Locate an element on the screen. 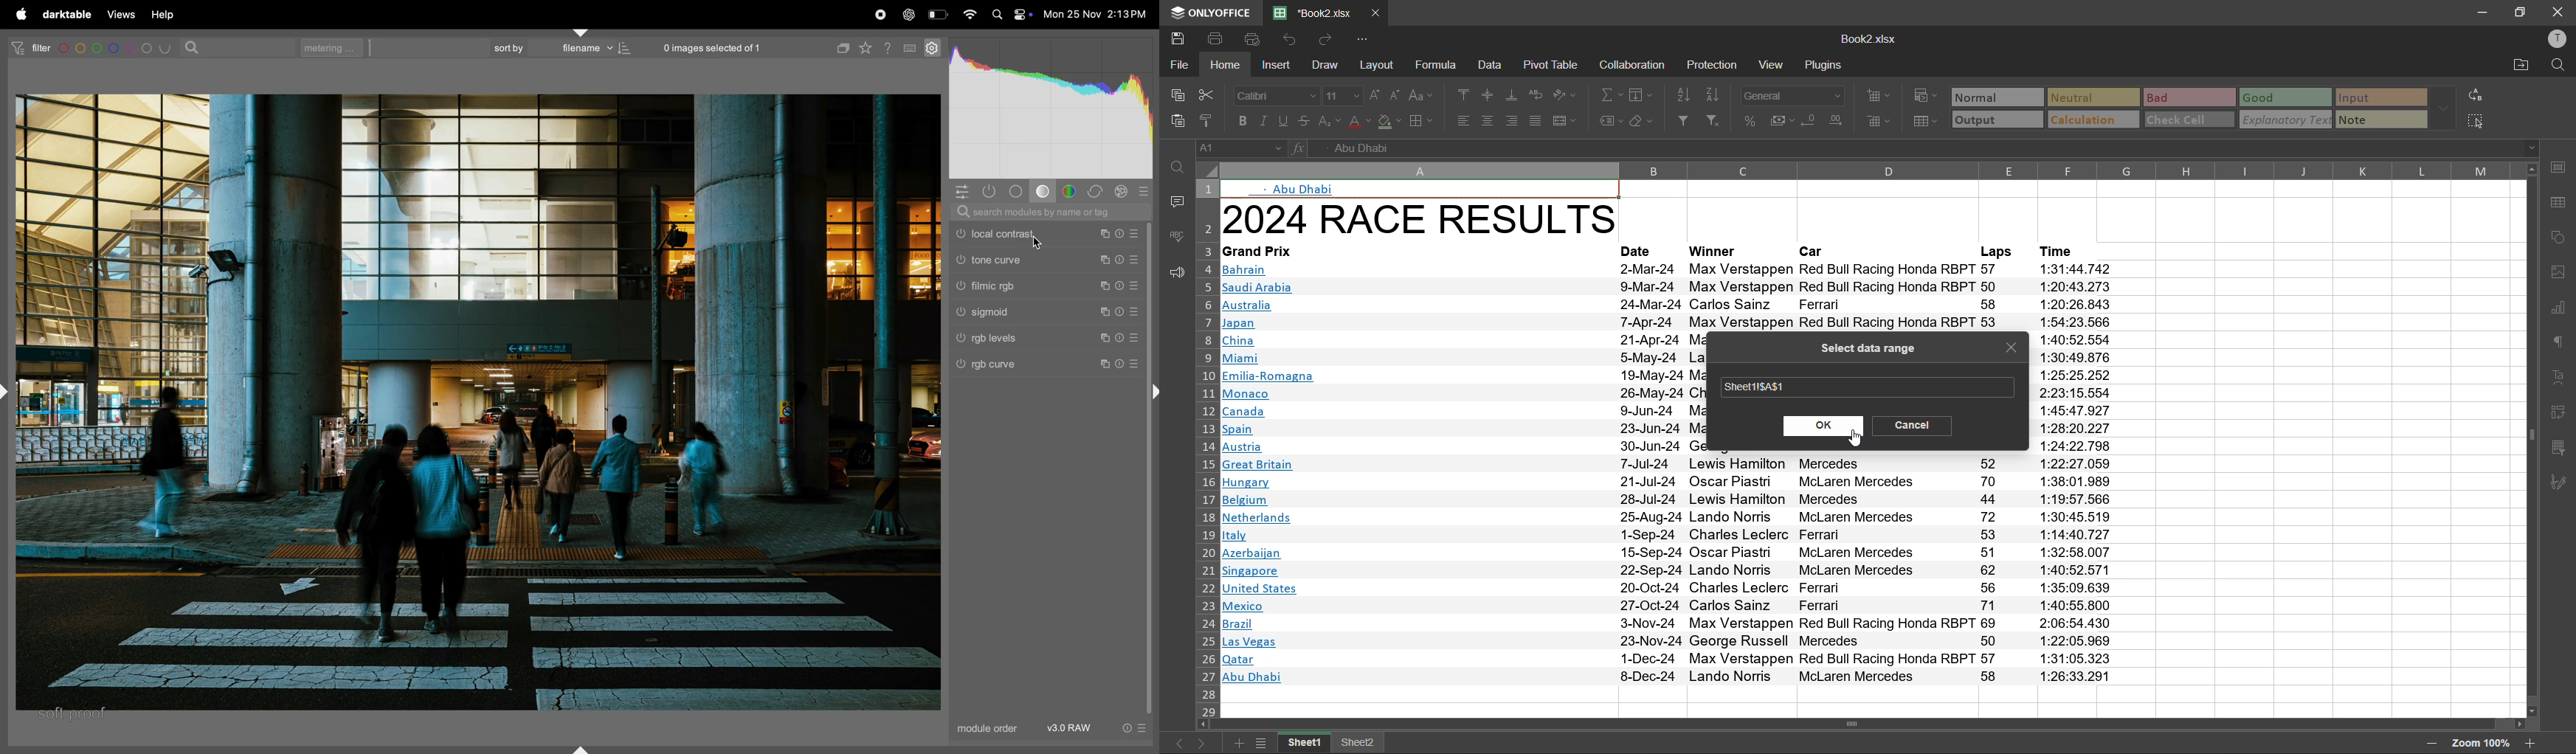 Image resolution: width=2576 pixels, height=756 pixels. zoom in is located at coordinates (2530, 741).